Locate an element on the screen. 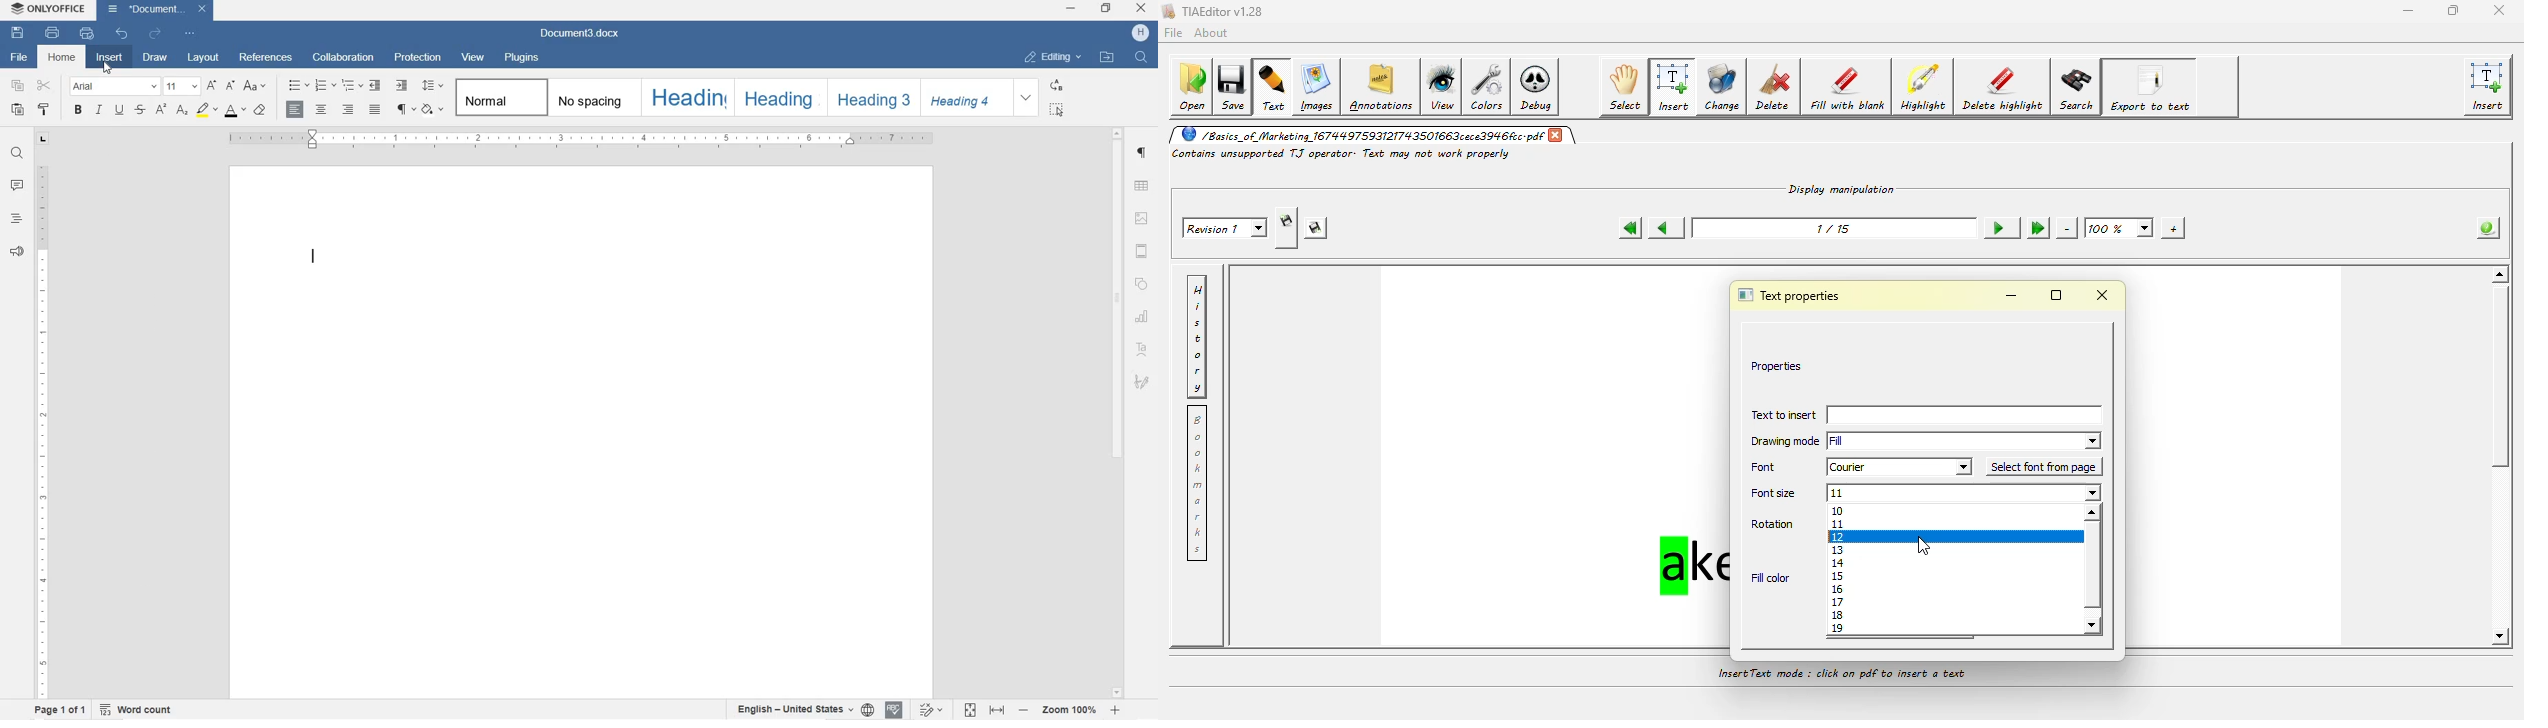 The width and height of the screenshot is (2548, 728). COLLABORATION is located at coordinates (346, 58).